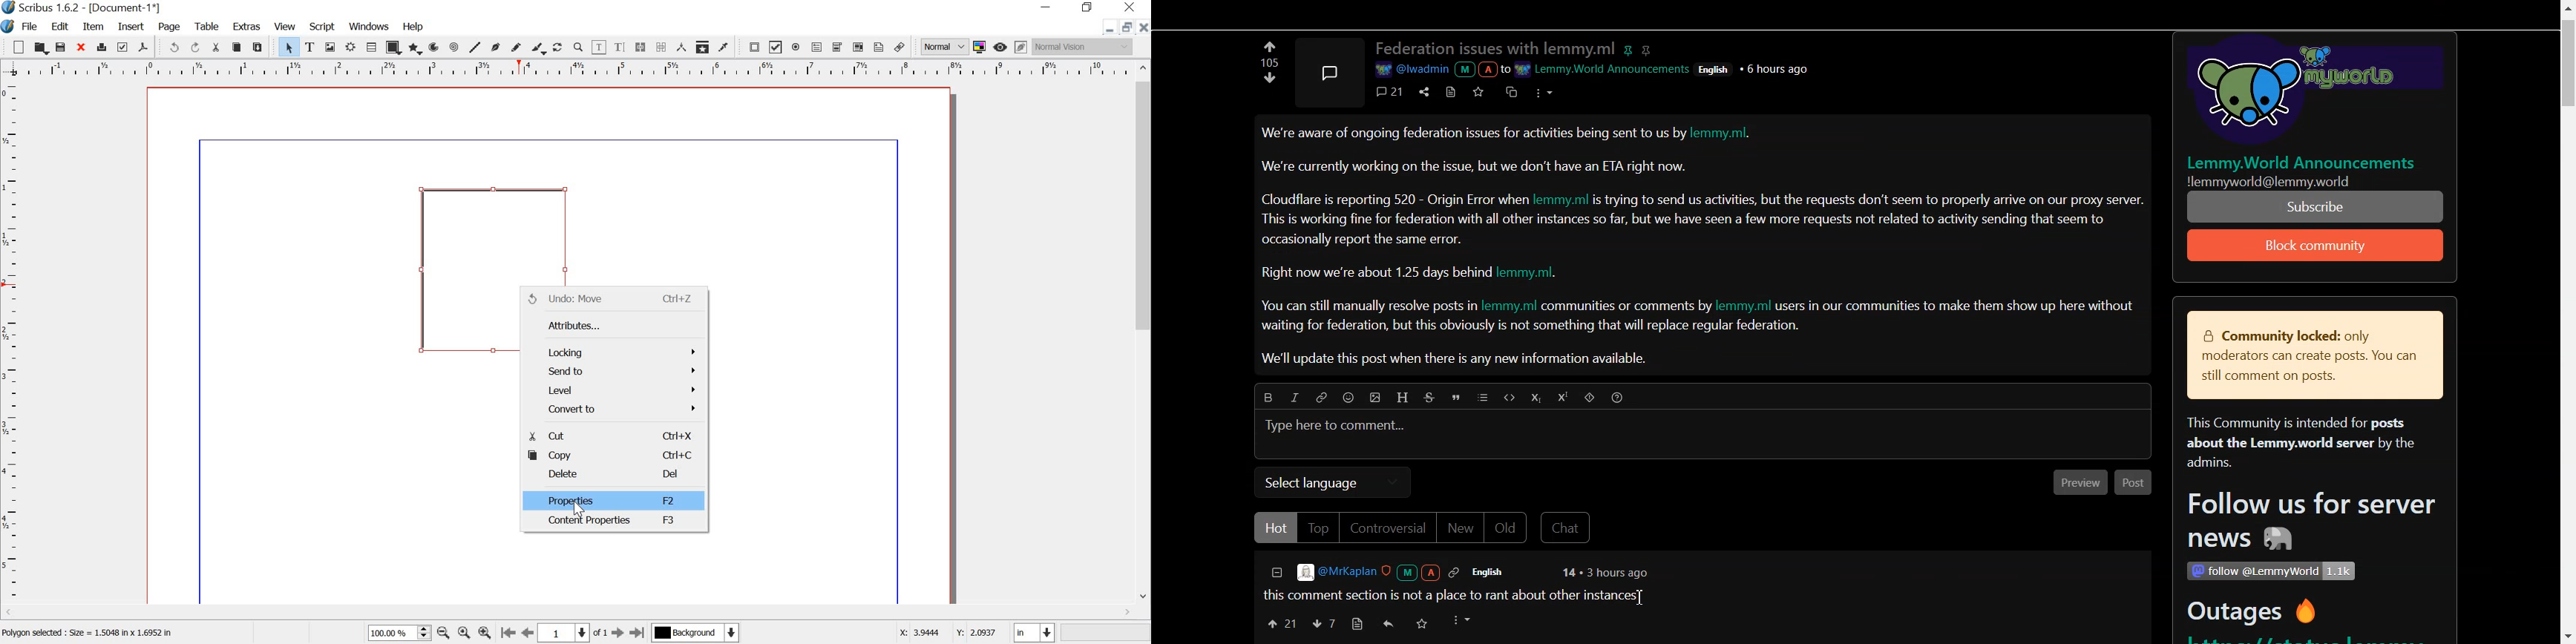 This screenshot has height=644, width=2576. What do you see at coordinates (436, 47) in the screenshot?
I see `arc` at bounding box center [436, 47].